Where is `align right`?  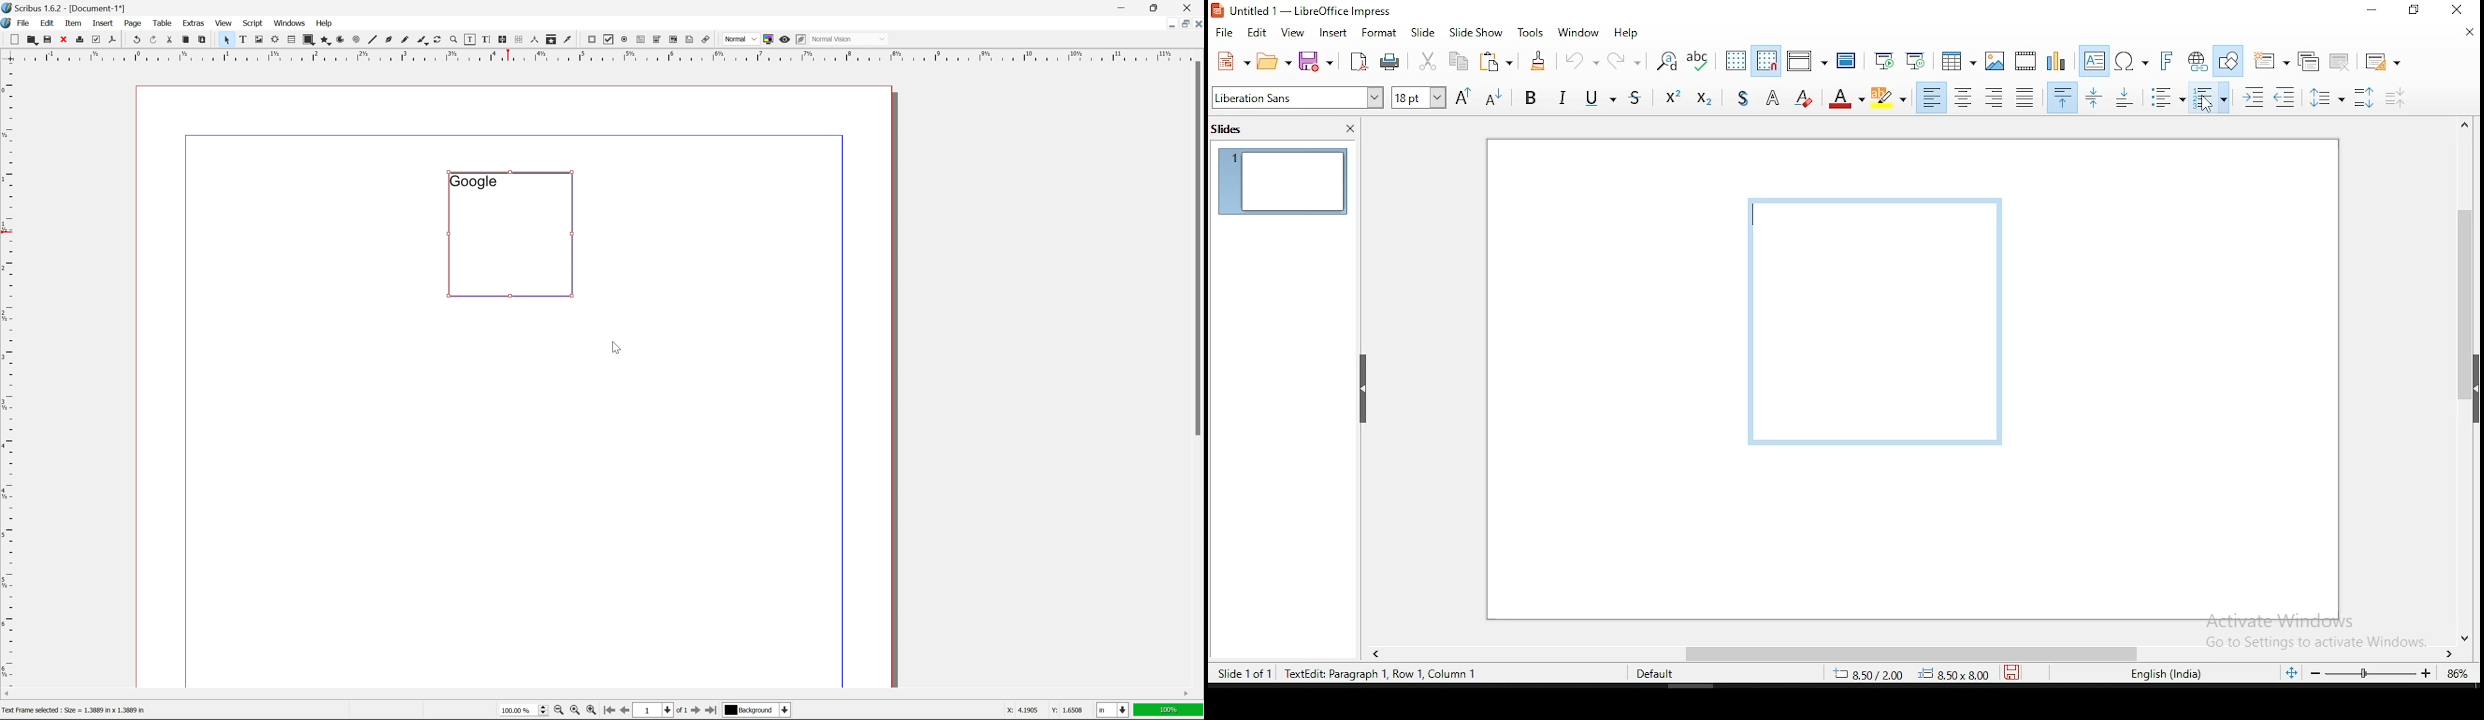 align right is located at coordinates (1996, 99).